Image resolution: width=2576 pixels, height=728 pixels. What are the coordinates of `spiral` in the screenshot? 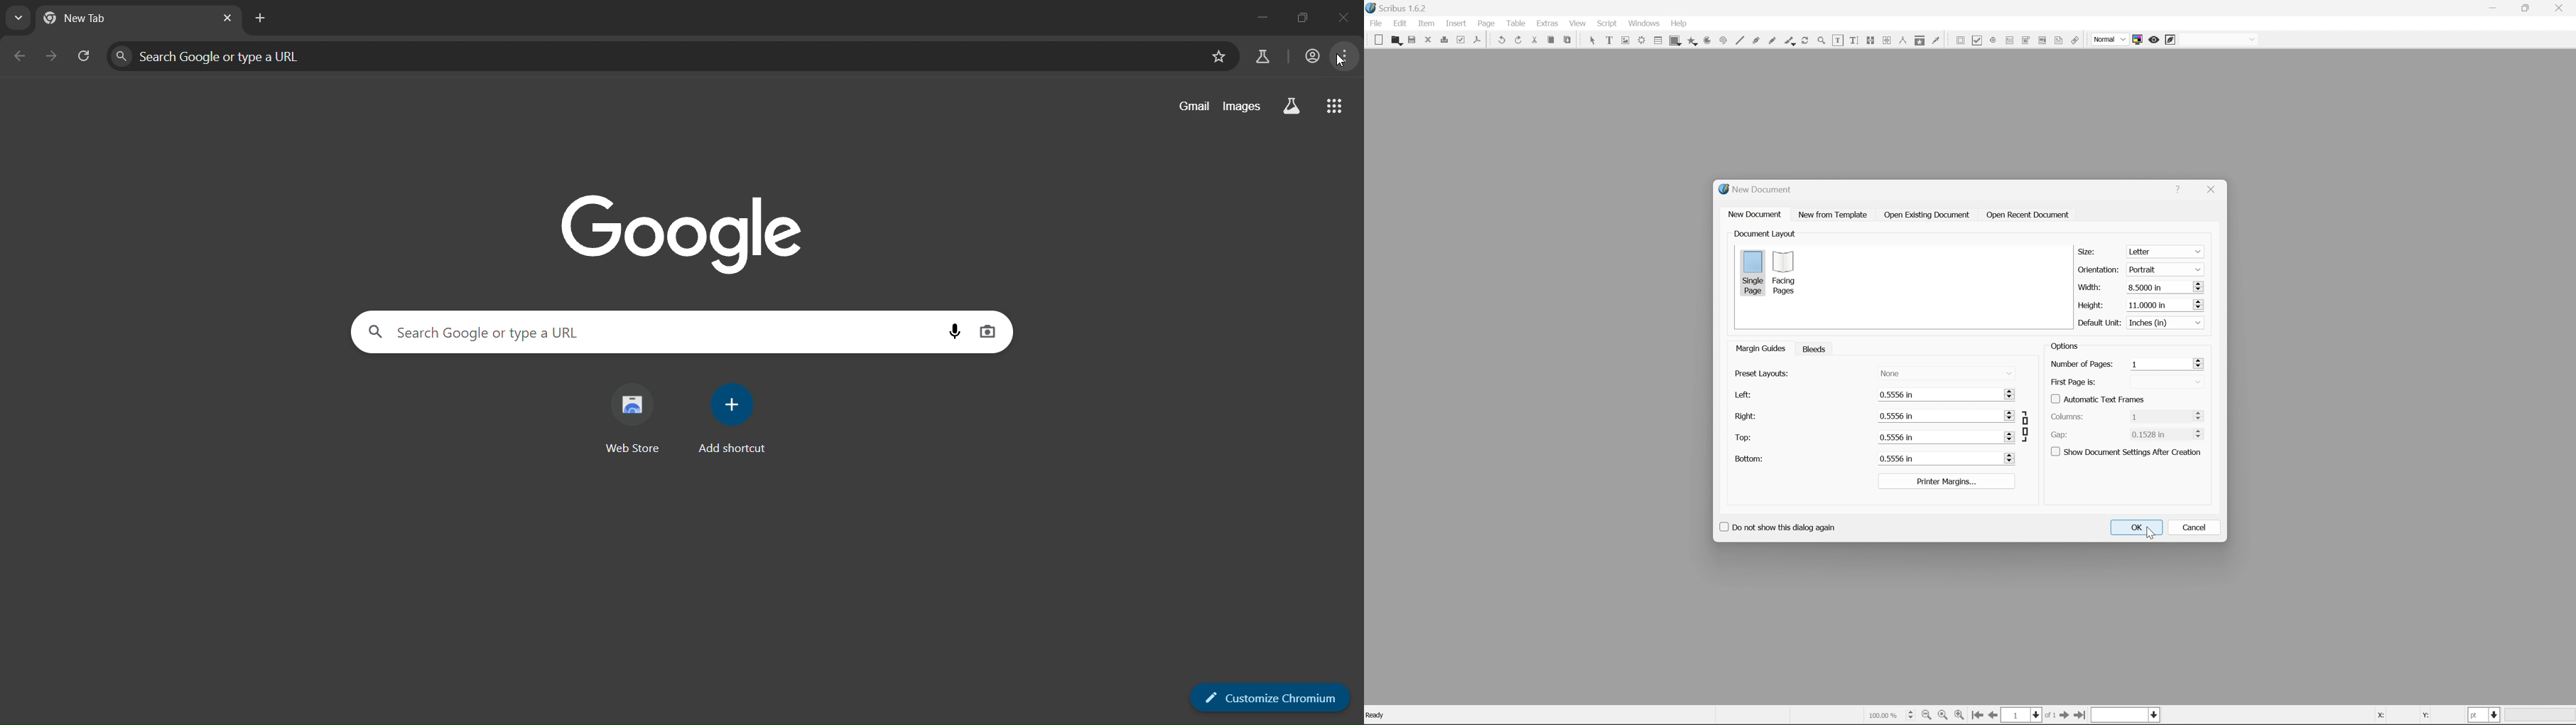 It's located at (1723, 41).